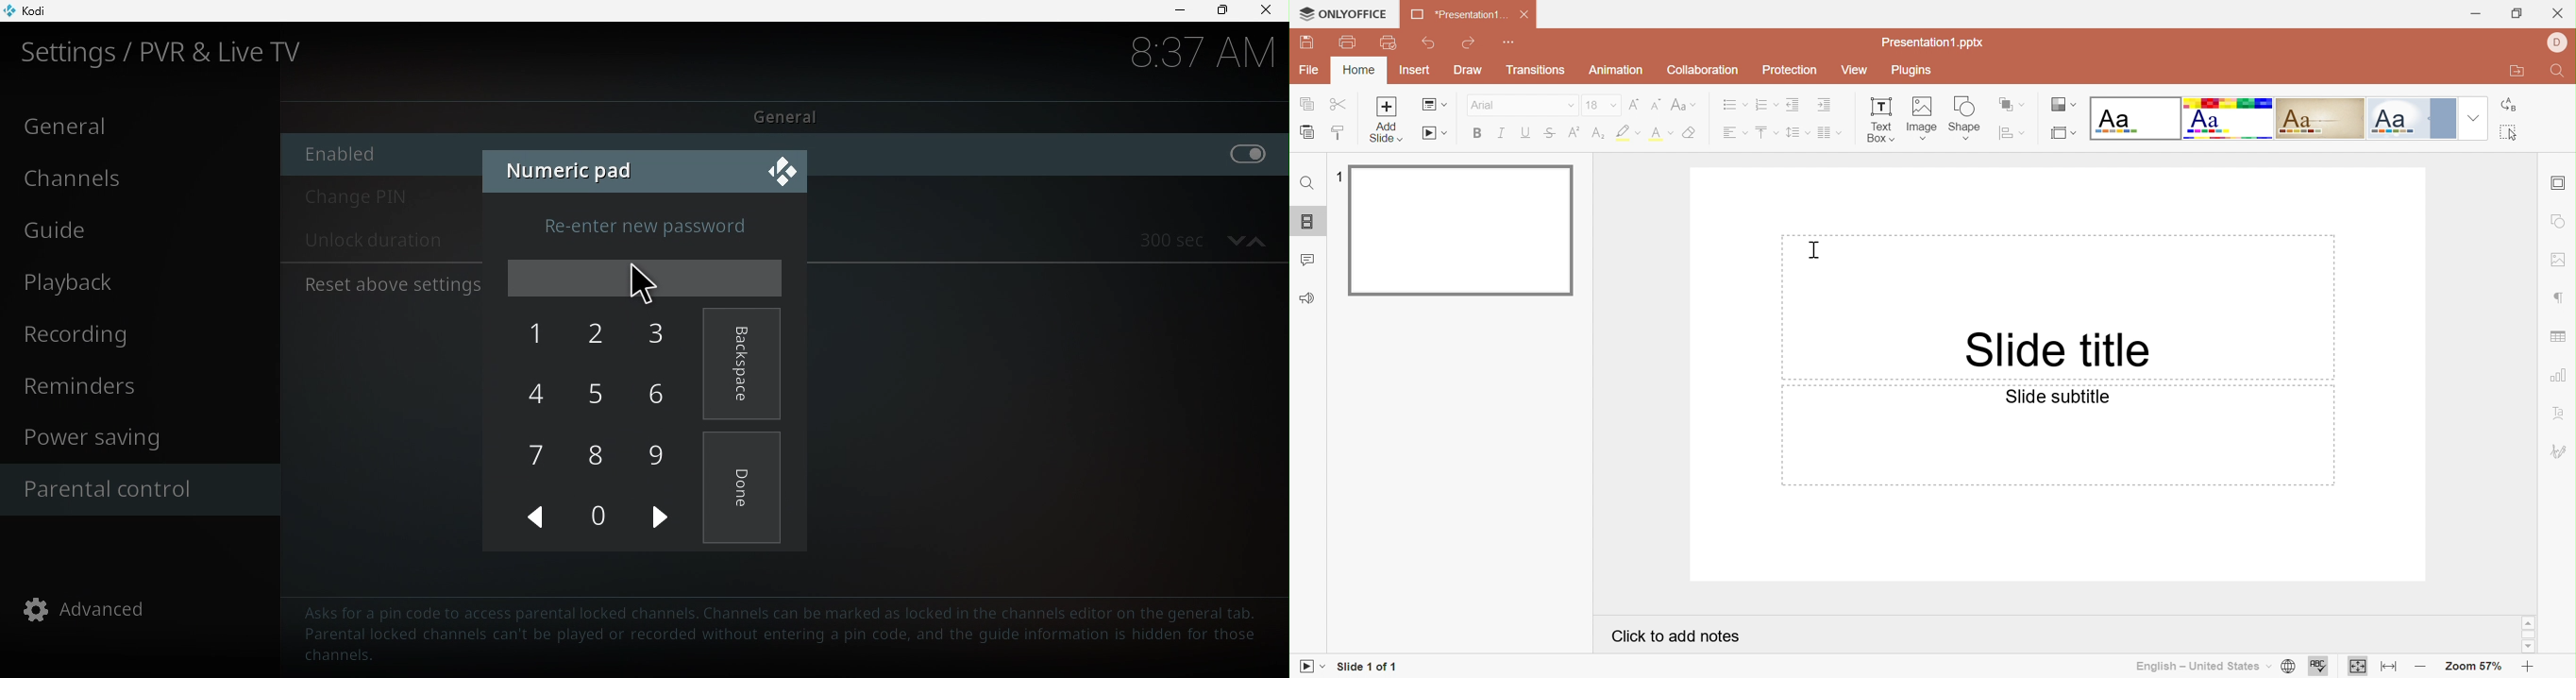  I want to click on Previous, so click(533, 517).